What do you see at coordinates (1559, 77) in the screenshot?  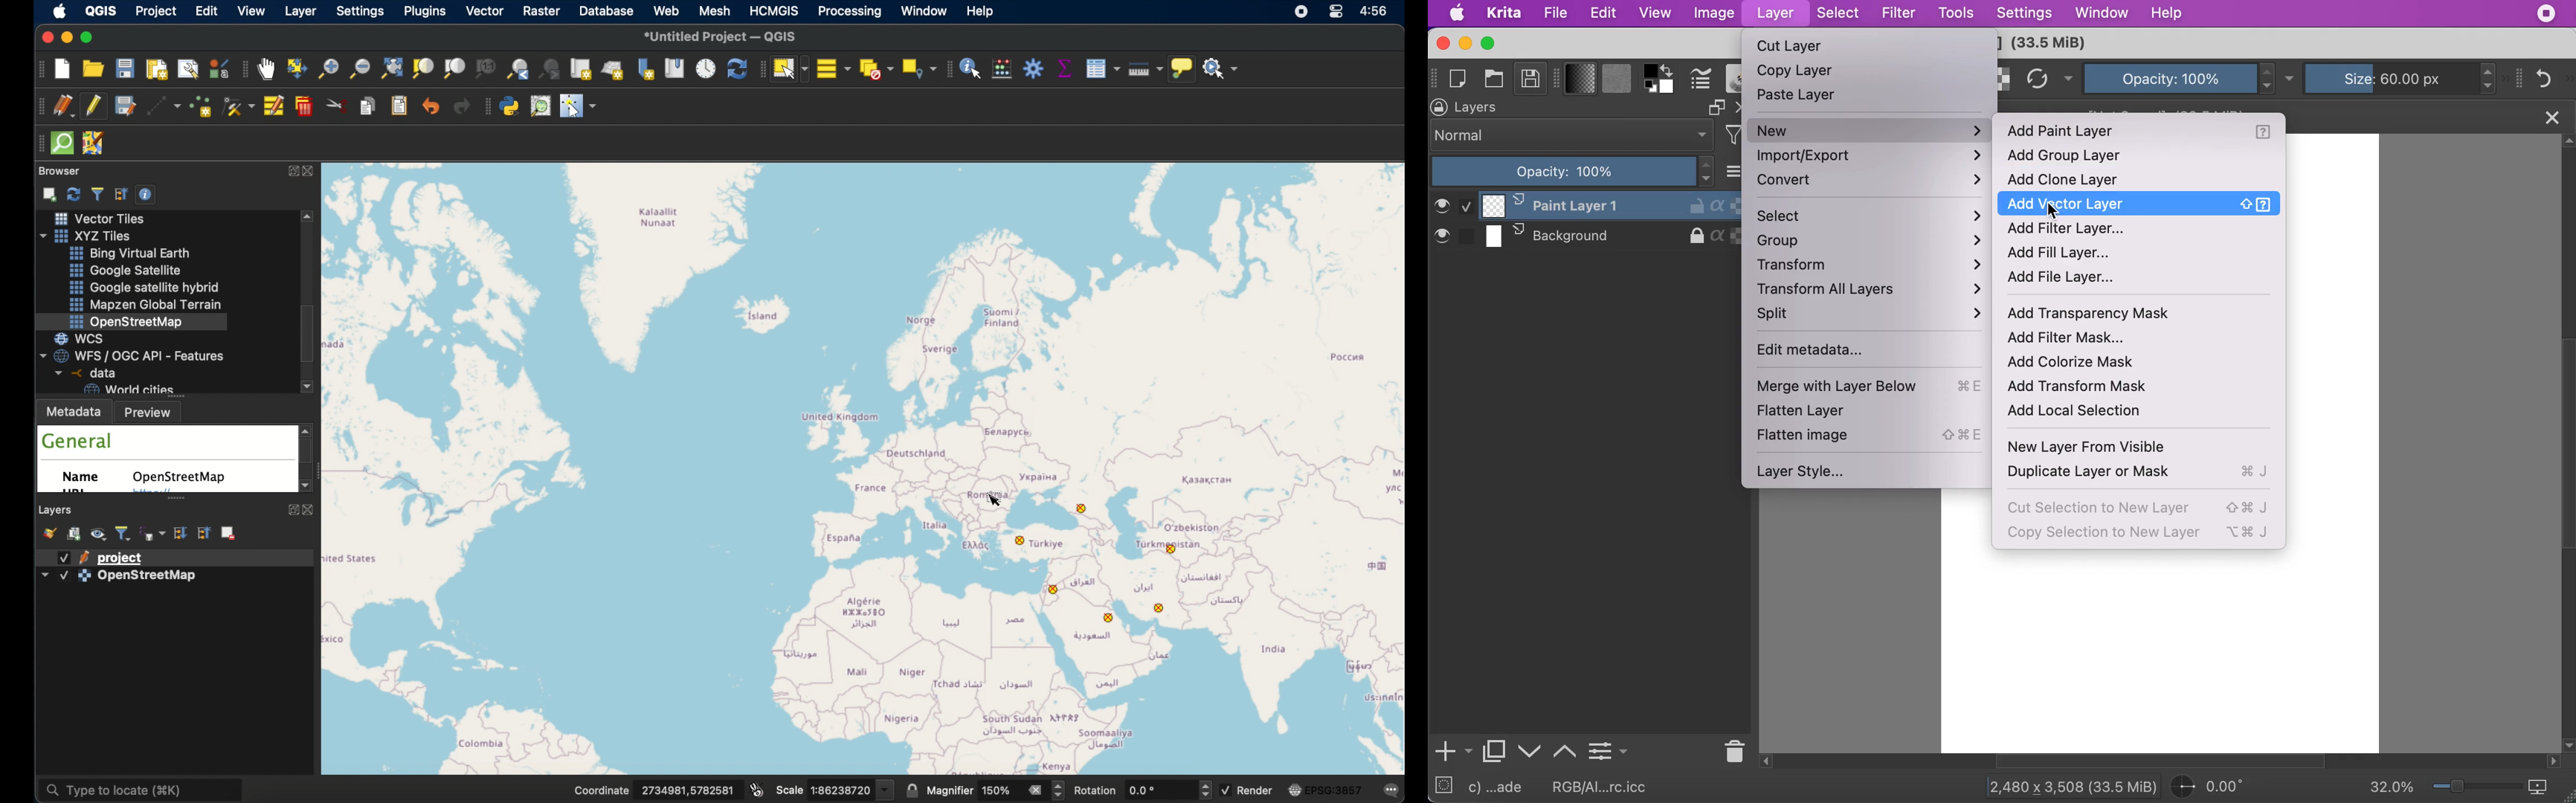 I see `show/hide tool` at bounding box center [1559, 77].